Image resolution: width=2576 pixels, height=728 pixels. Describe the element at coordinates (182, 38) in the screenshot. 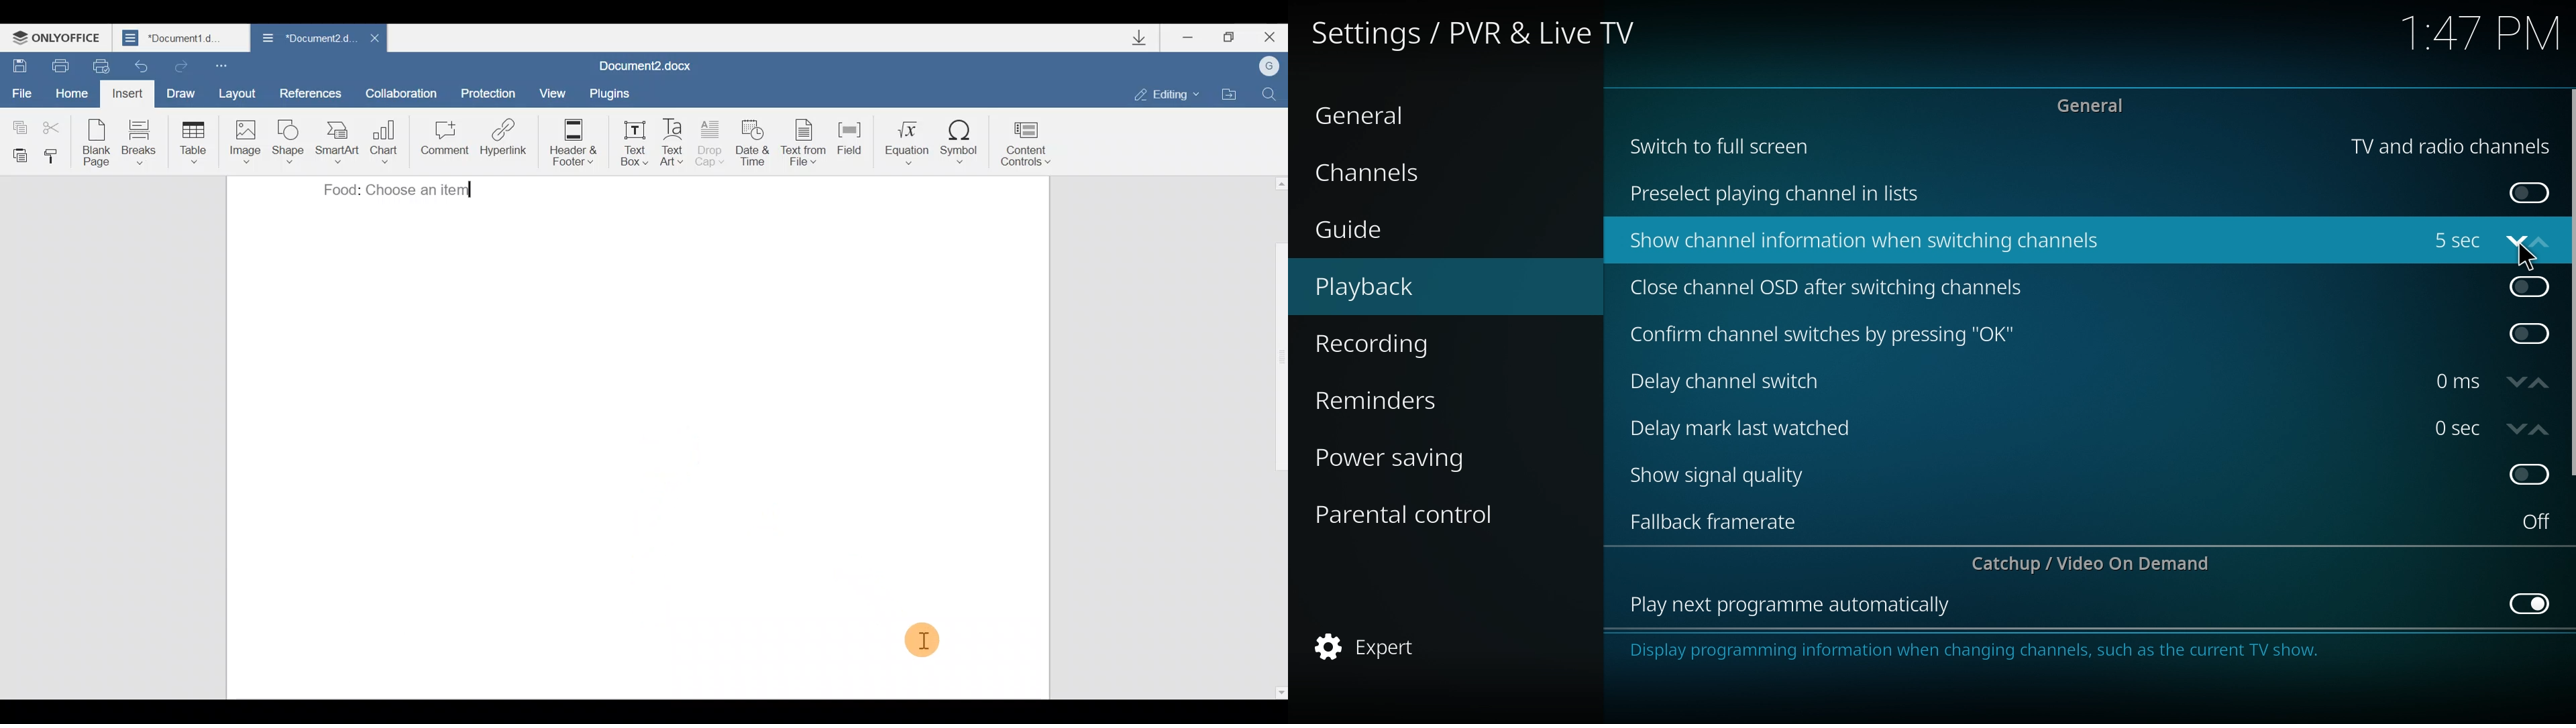

I see `Document1.d..` at that location.